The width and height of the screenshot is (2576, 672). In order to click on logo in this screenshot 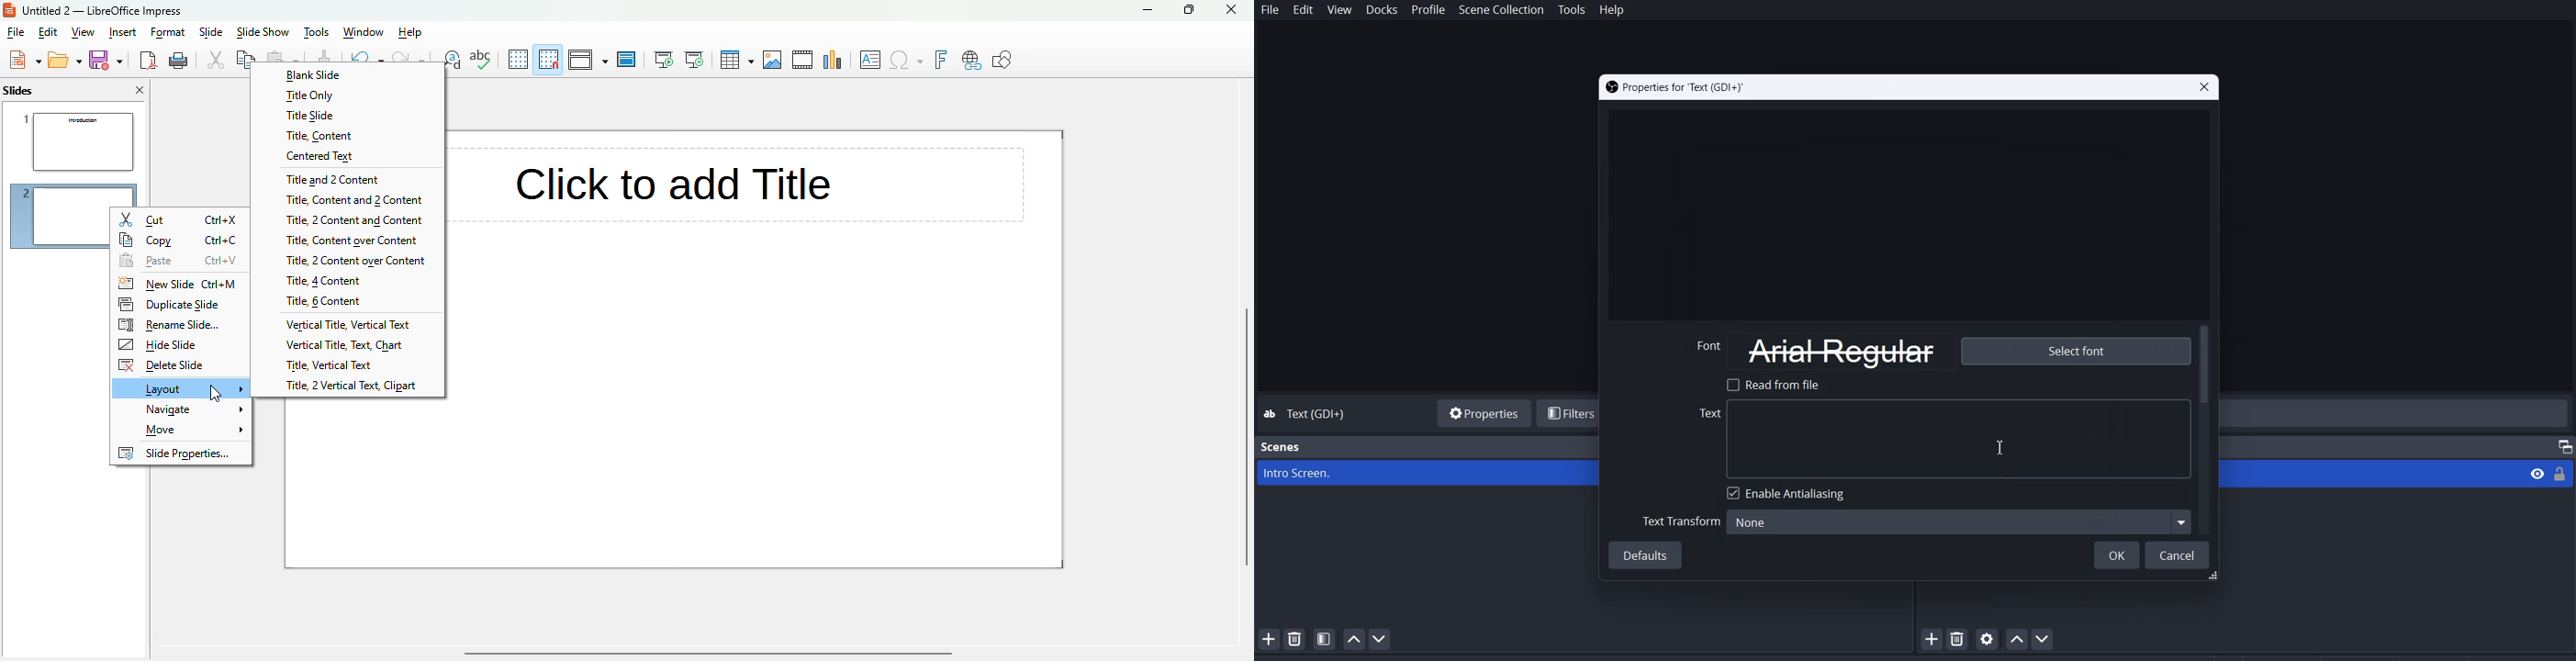, I will do `click(9, 9)`.